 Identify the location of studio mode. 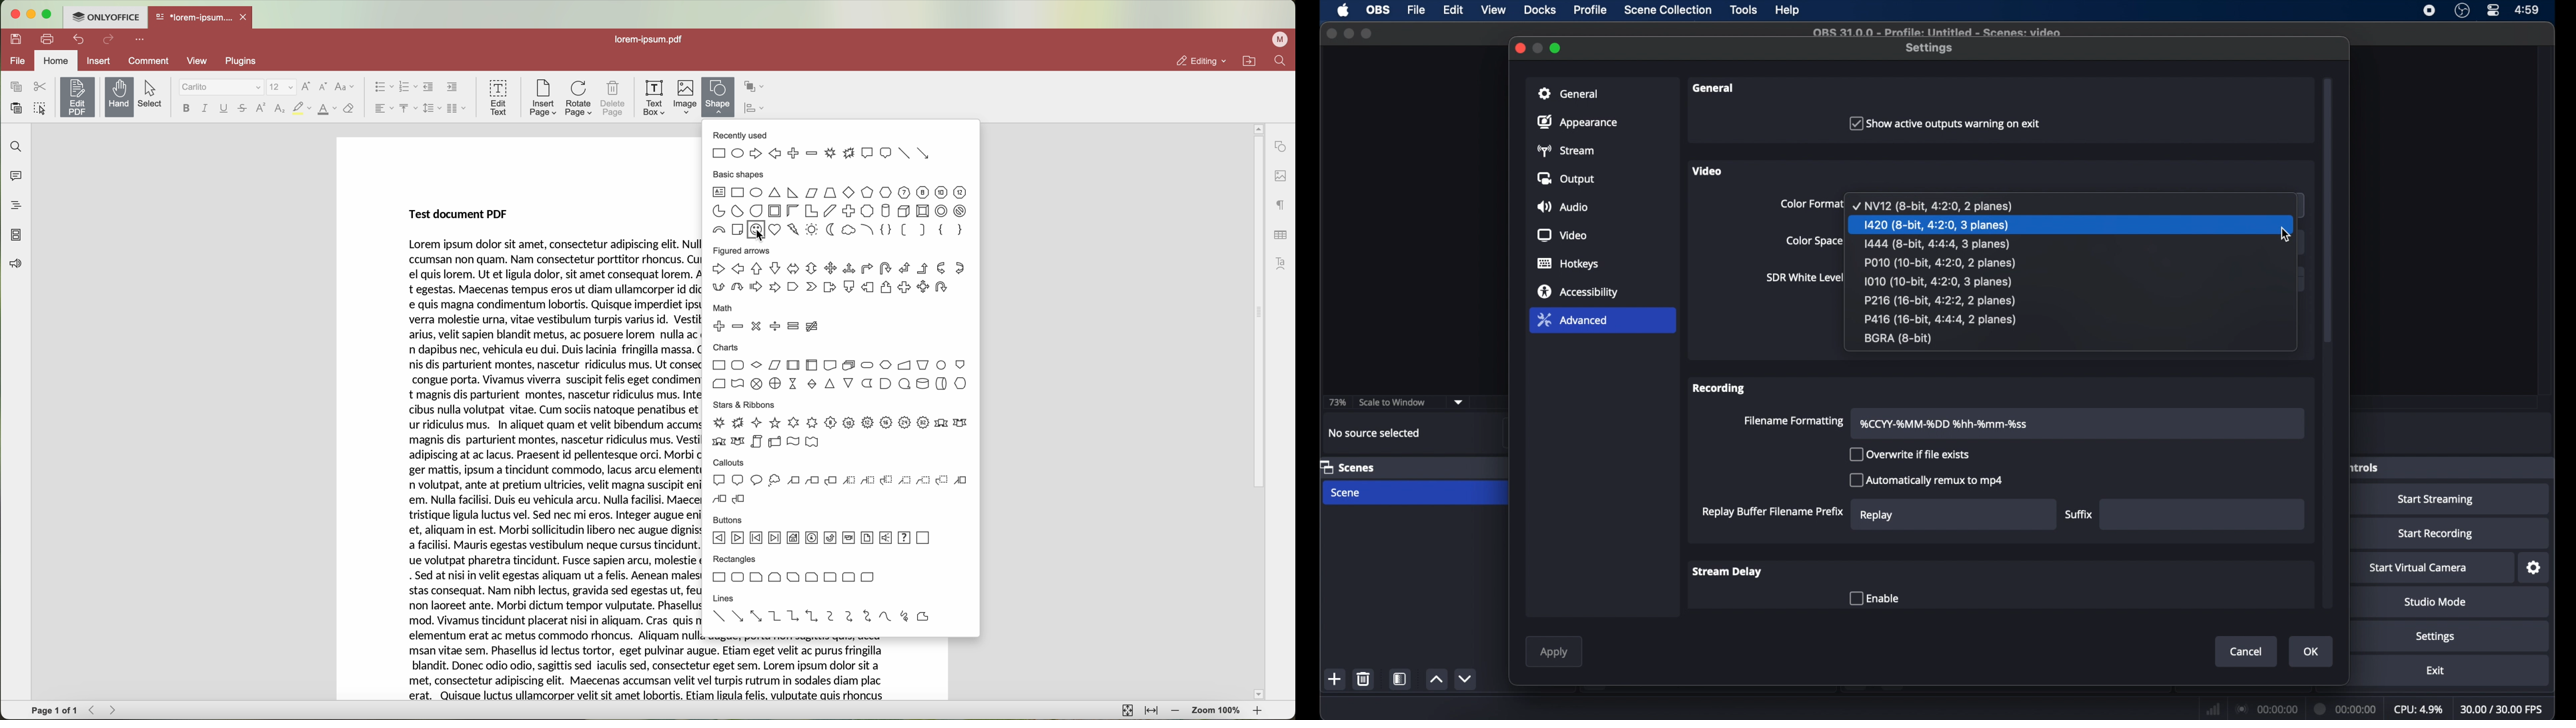
(2435, 602).